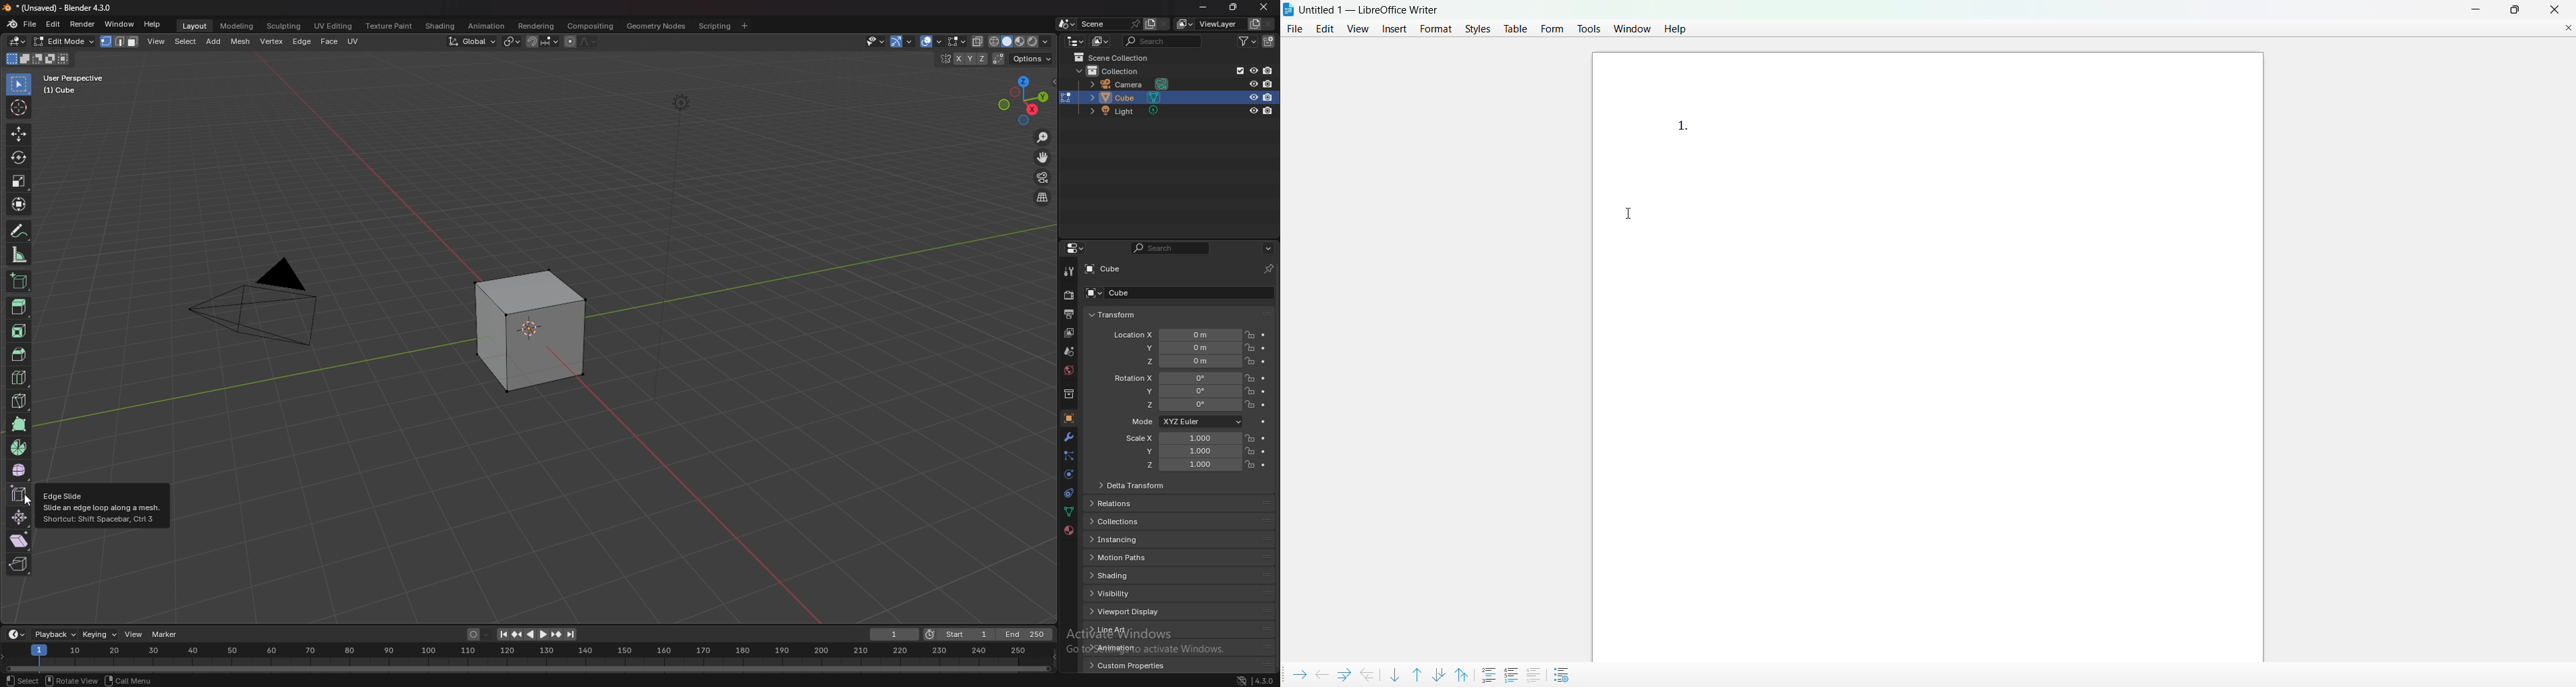 The image size is (2576, 700). I want to click on window, so click(1632, 28).